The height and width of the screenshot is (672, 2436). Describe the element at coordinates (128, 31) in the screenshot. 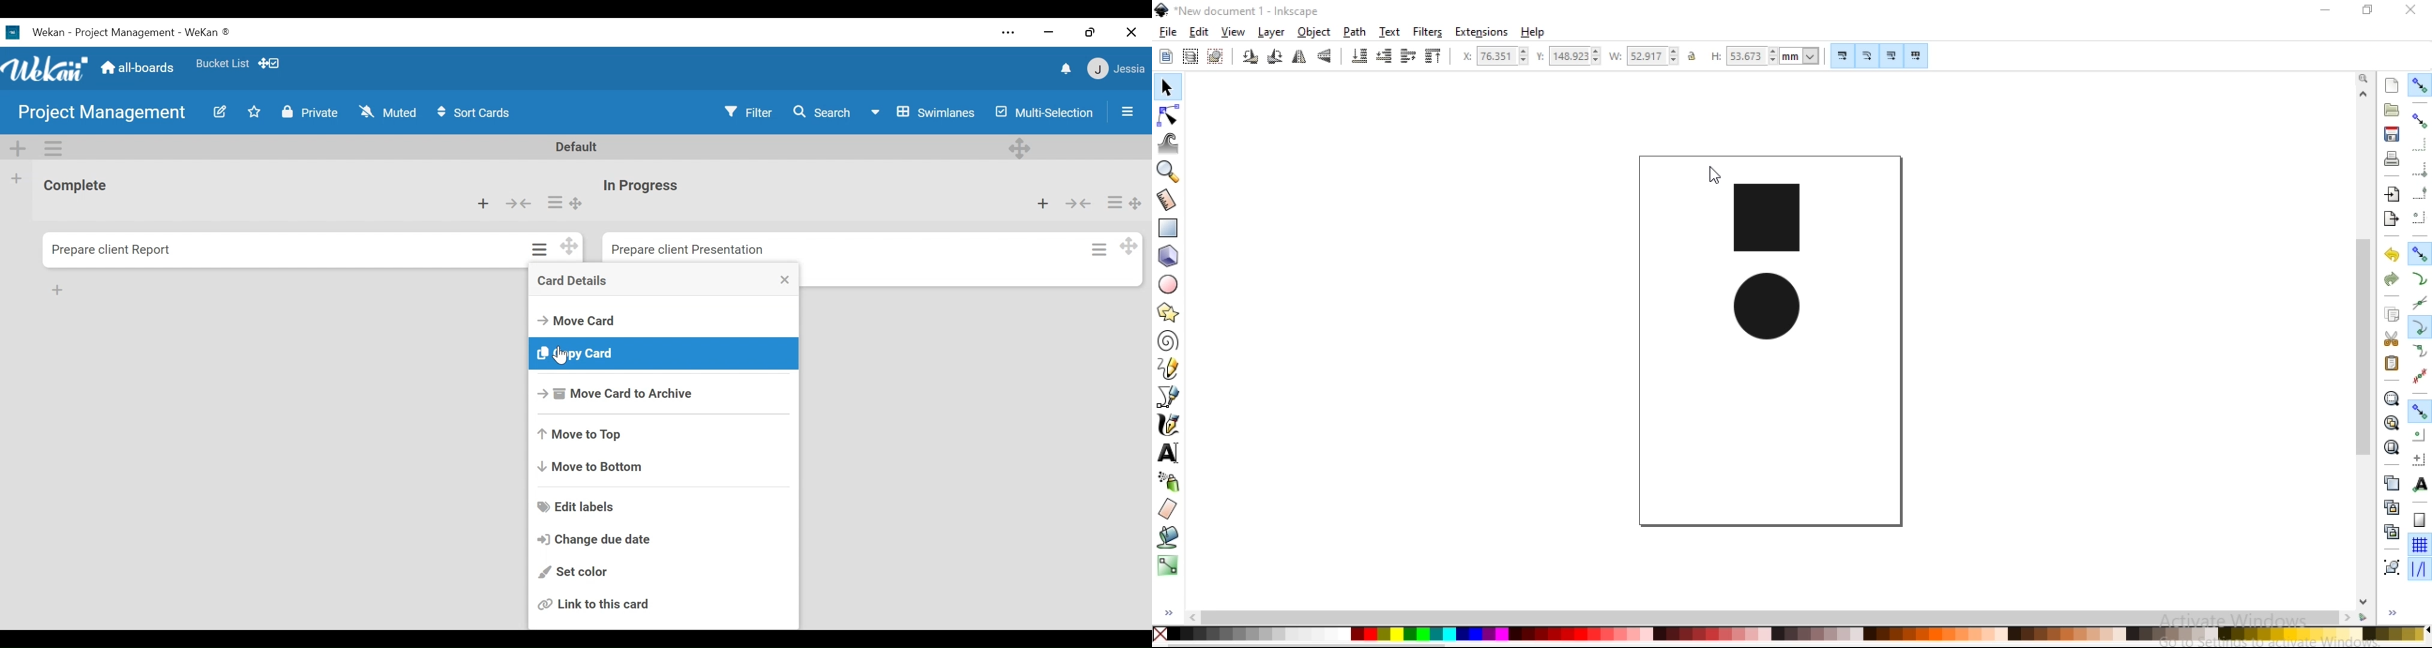

I see `Wekan Desktop Icon` at that location.